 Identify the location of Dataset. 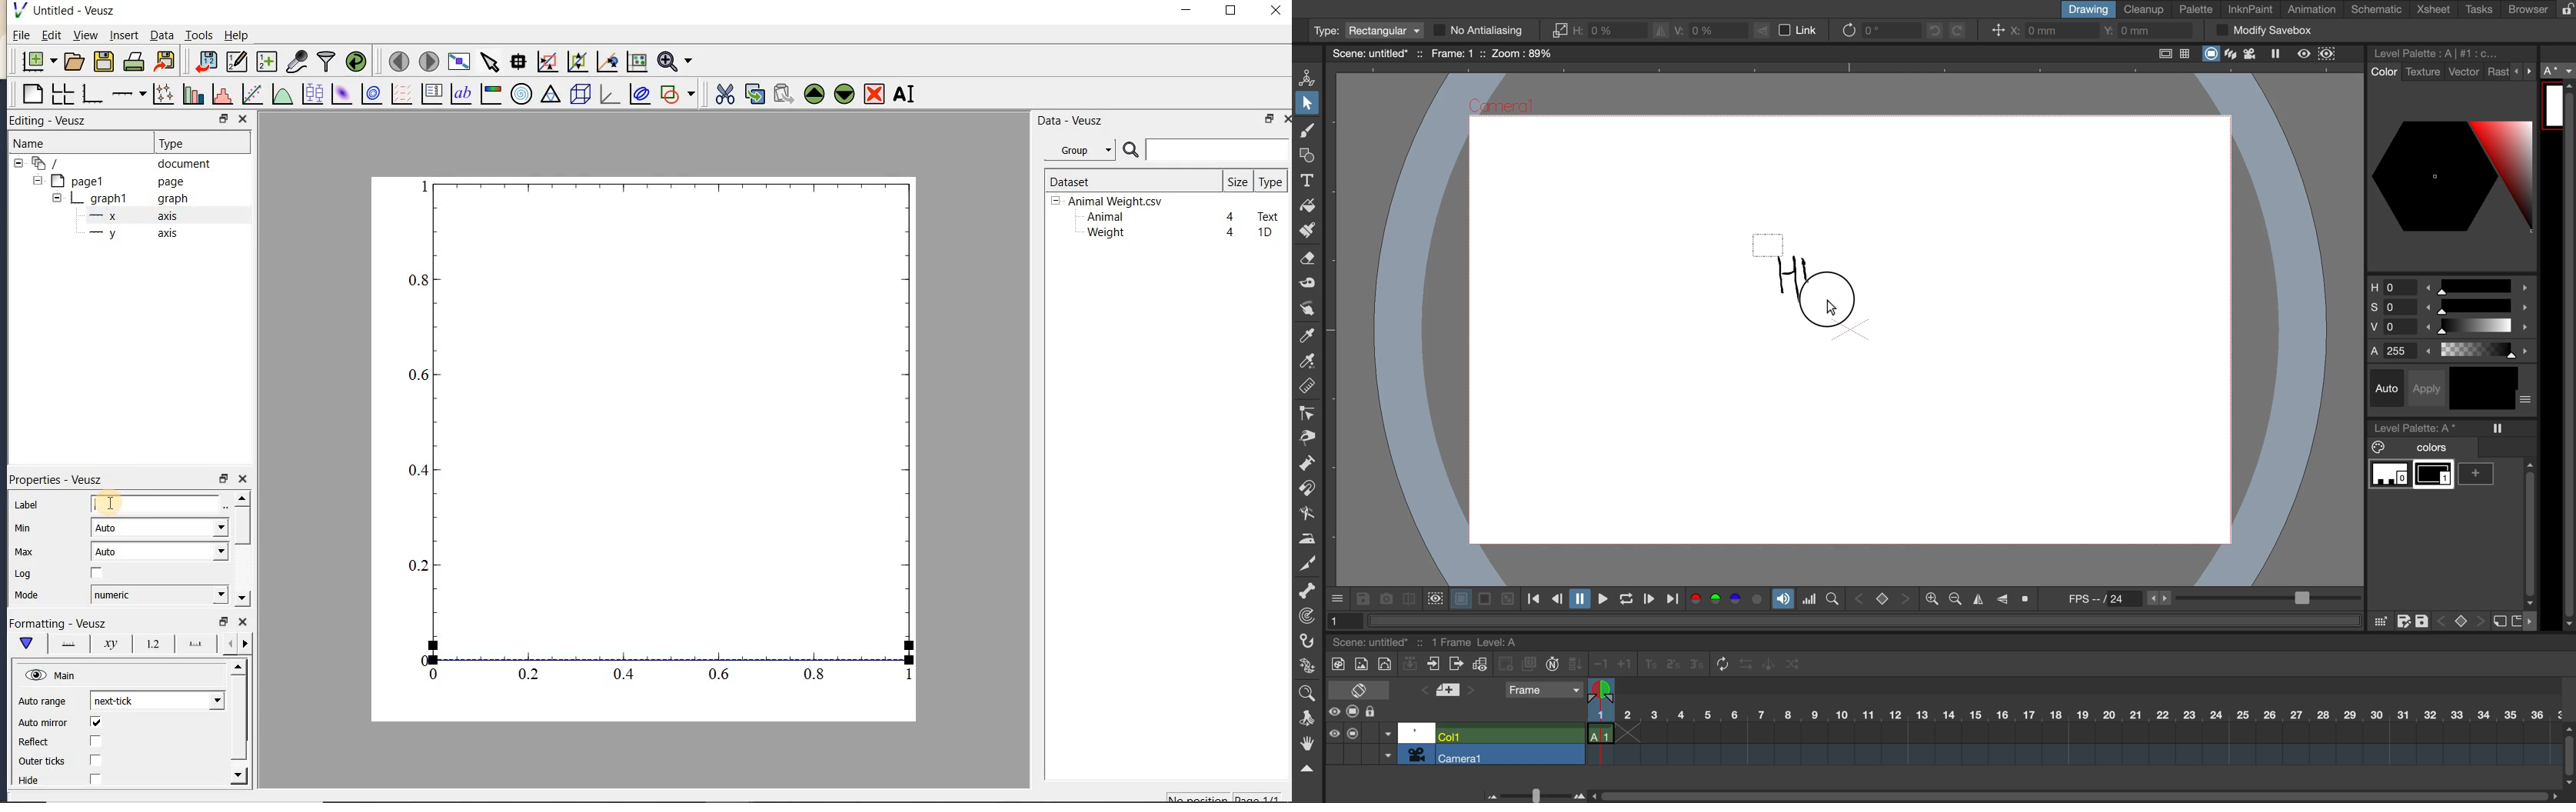
(1127, 181).